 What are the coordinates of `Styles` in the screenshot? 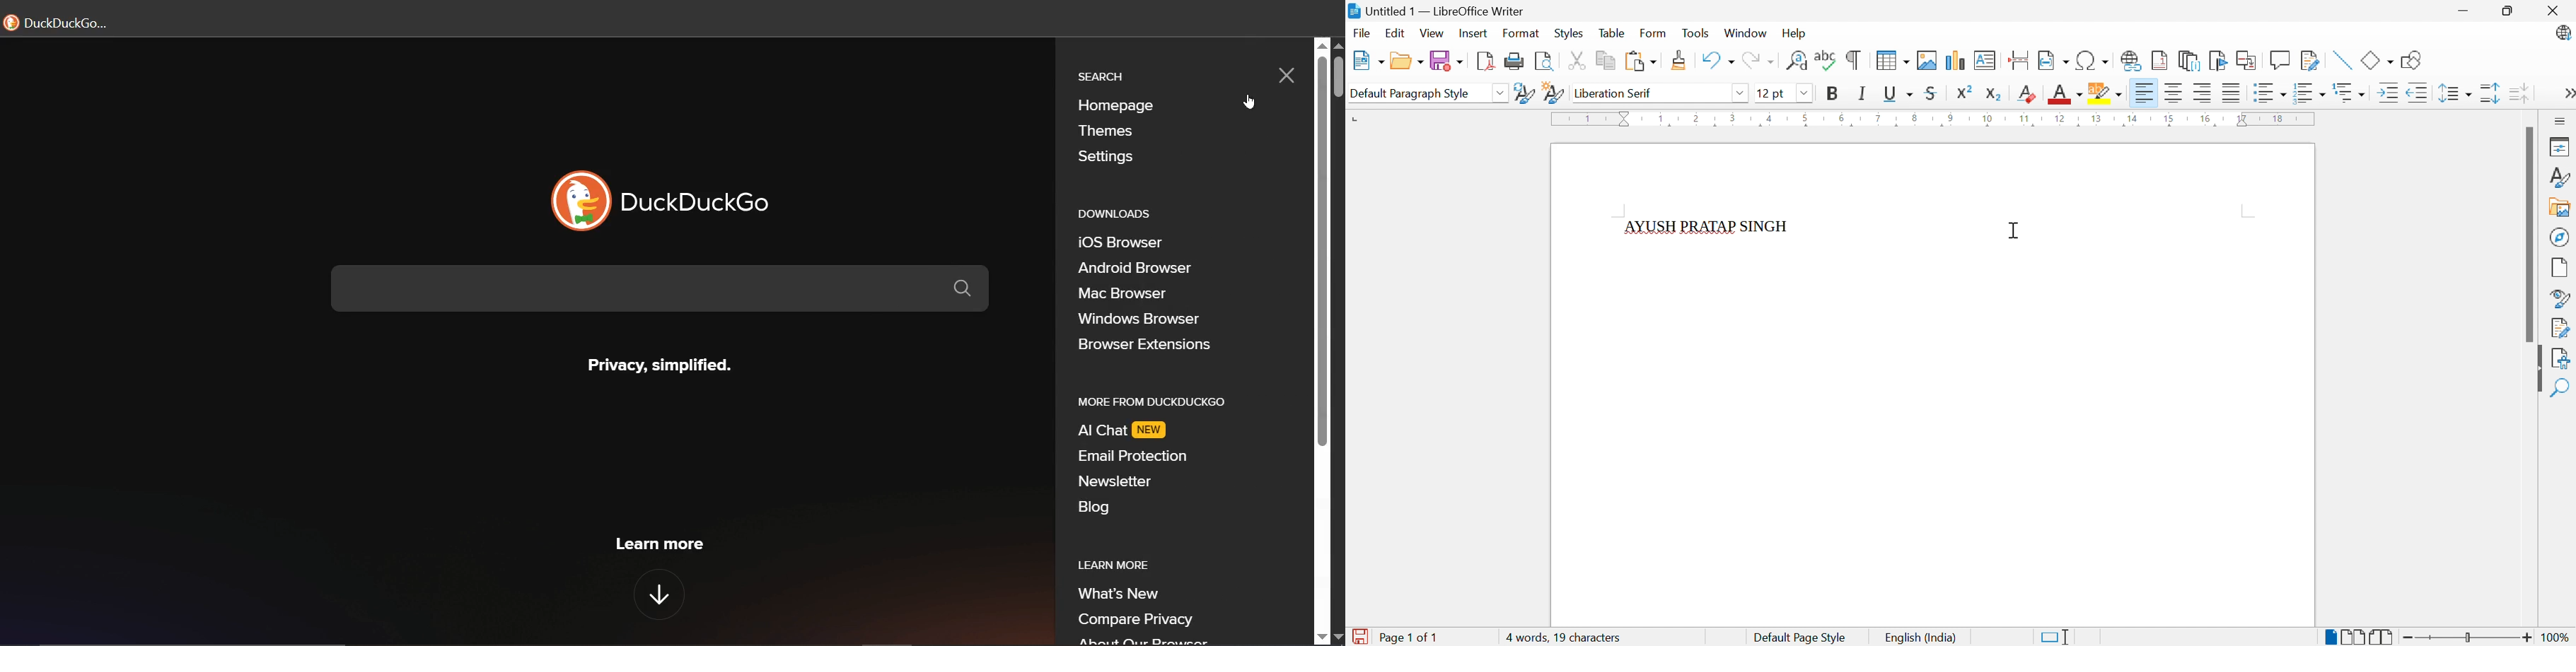 It's located at (2563, 179).